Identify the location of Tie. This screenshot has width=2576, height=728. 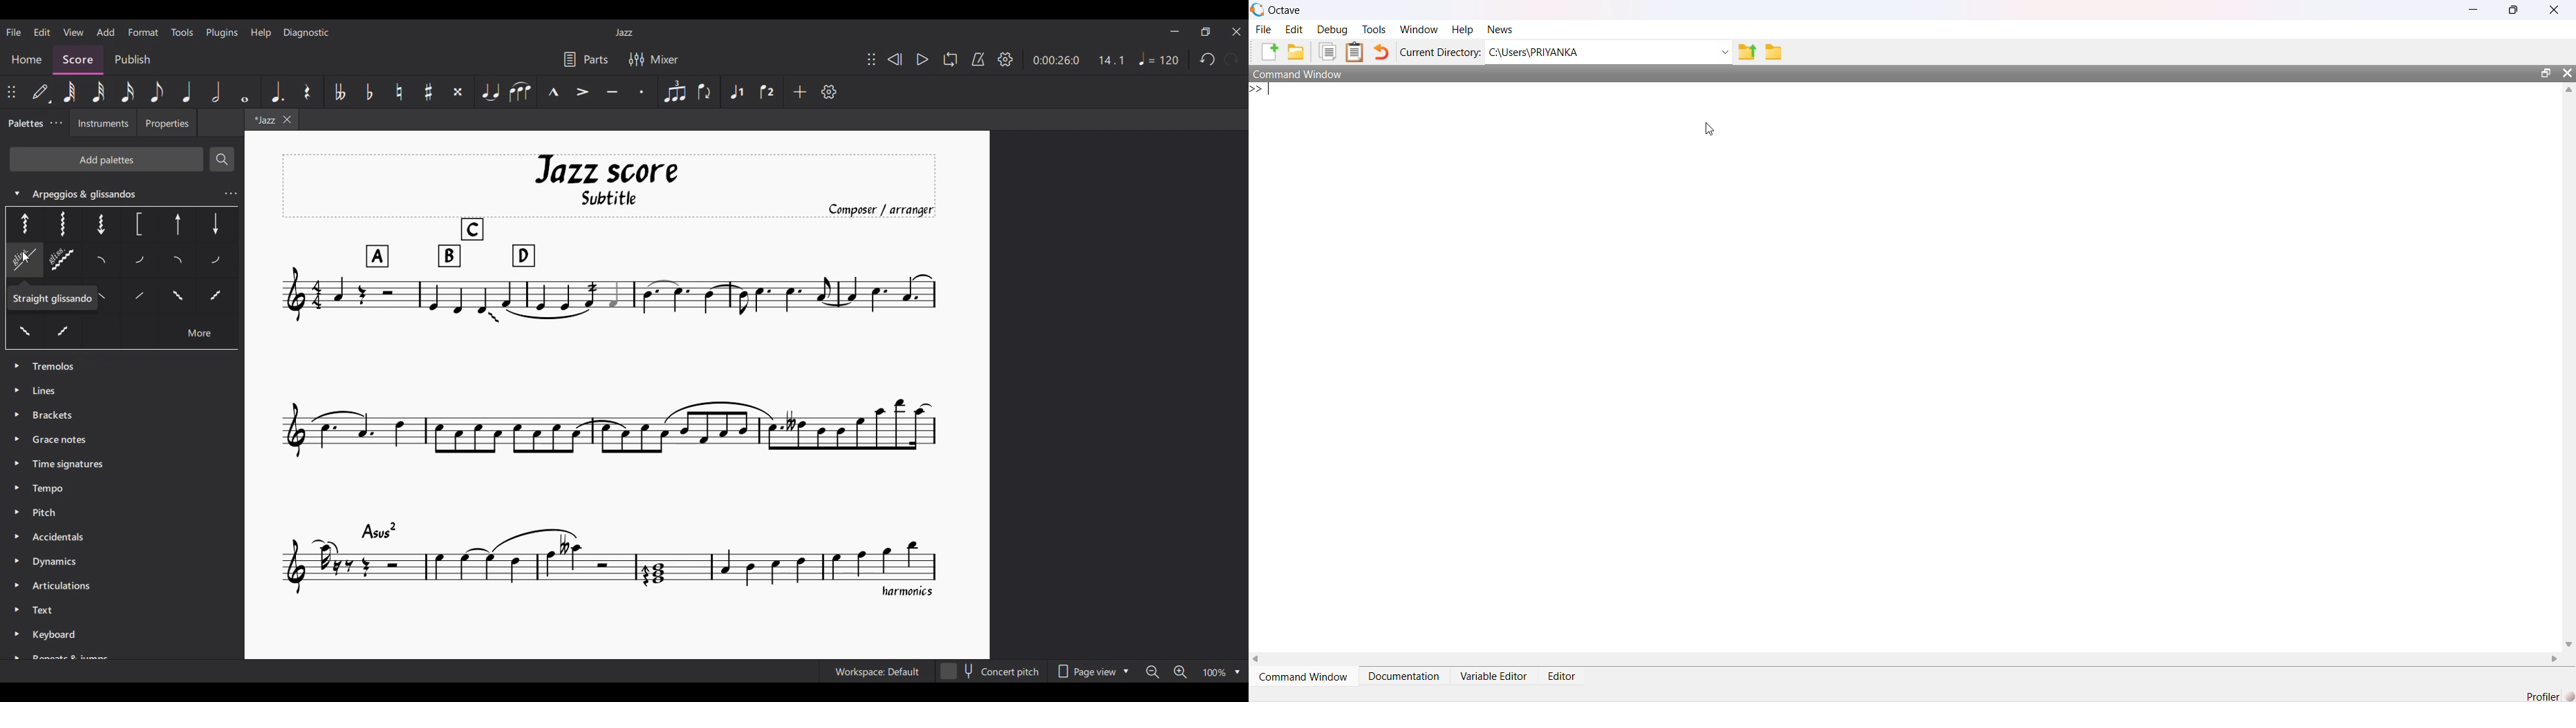
(490, 92).